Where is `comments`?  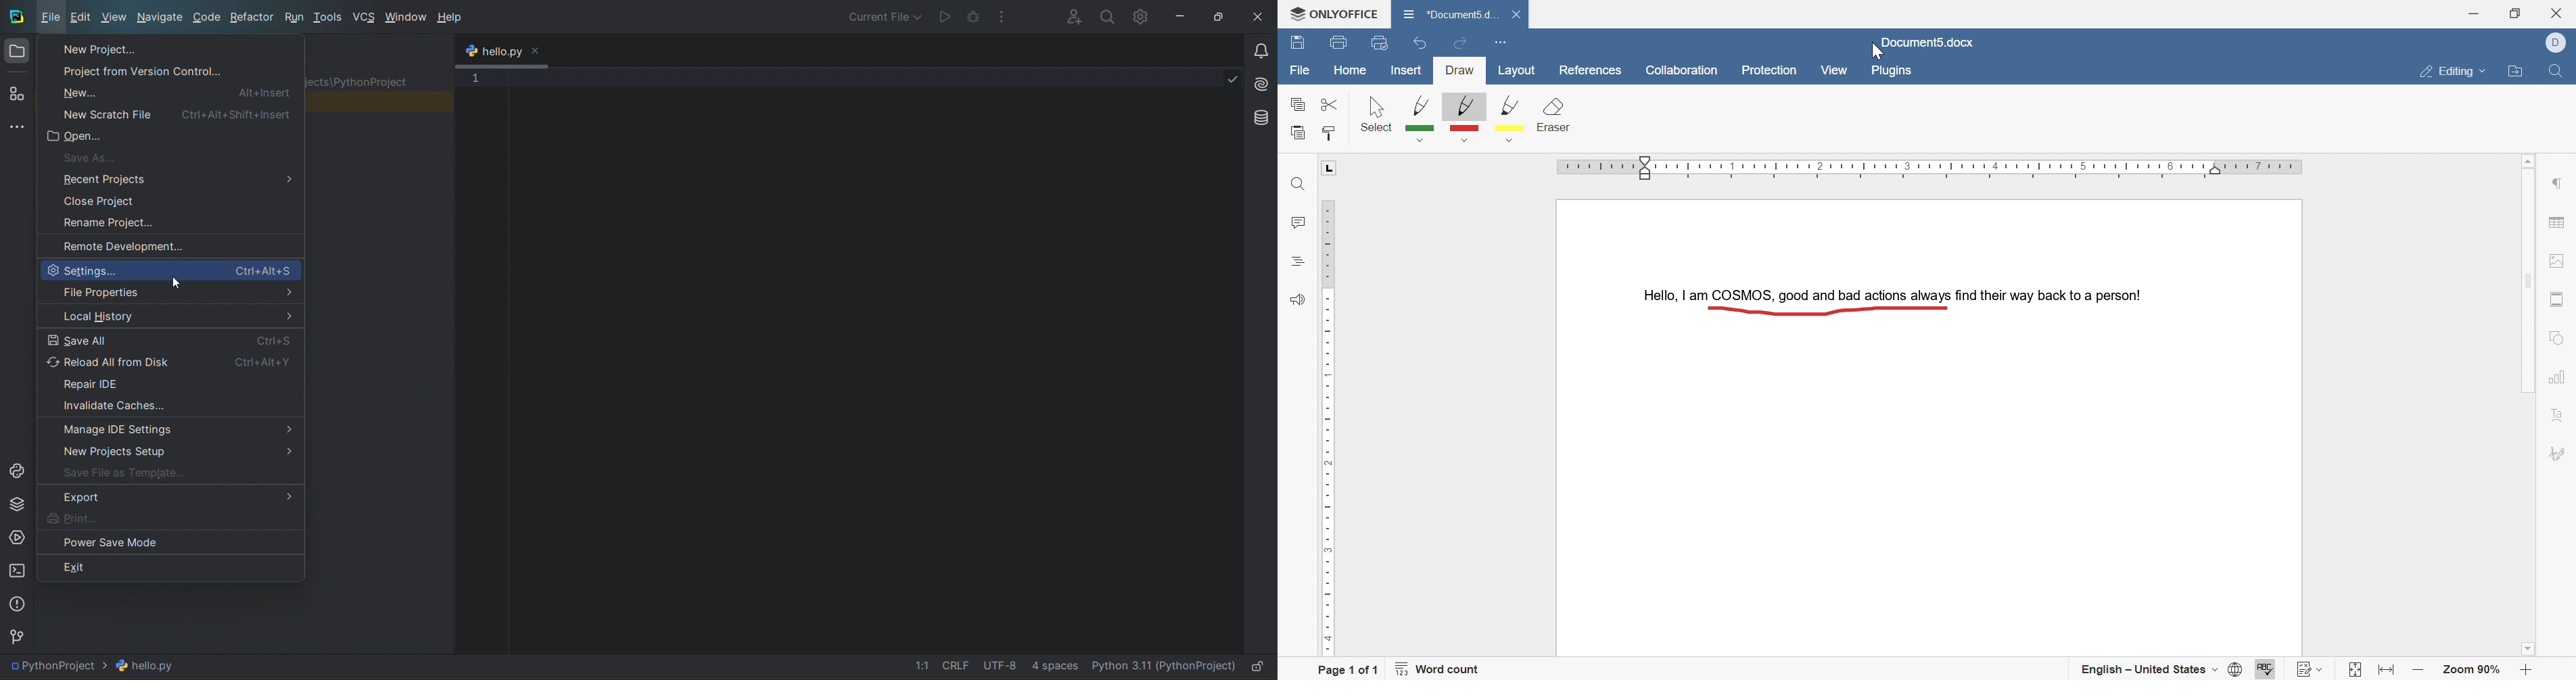
comments is located at coordinates (1296, 223).